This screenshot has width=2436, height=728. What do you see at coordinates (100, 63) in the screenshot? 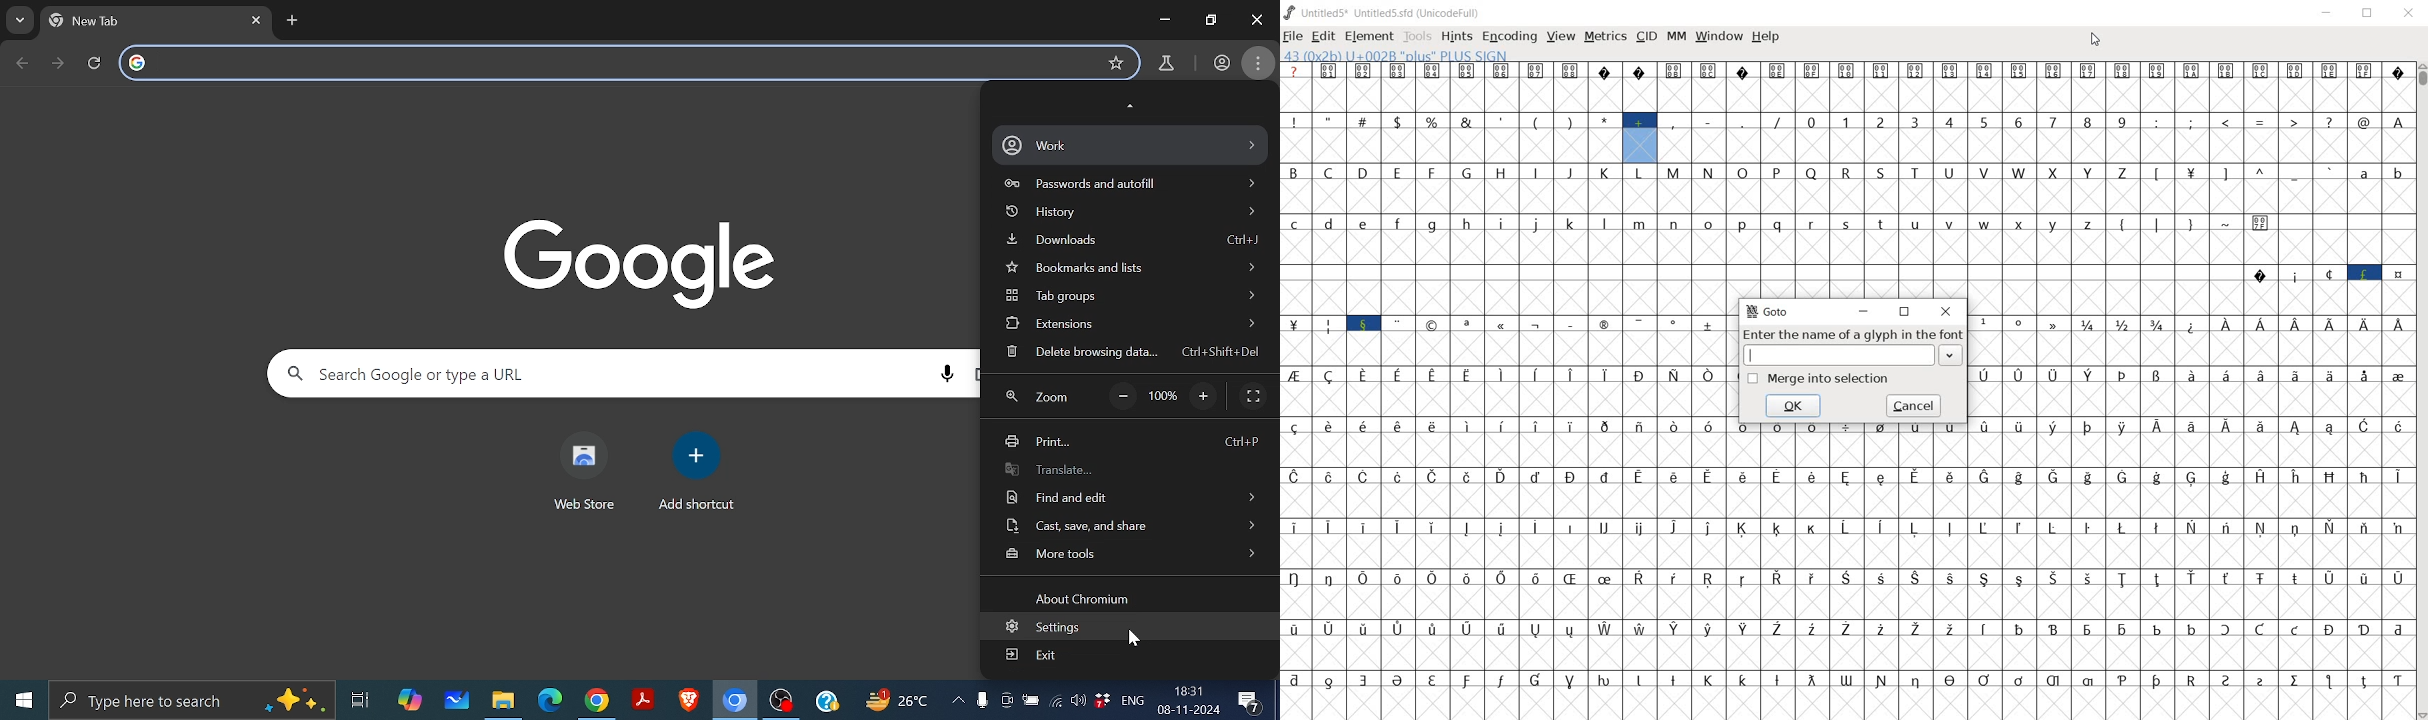
I see `Reload` at bounding box center [100, 63].